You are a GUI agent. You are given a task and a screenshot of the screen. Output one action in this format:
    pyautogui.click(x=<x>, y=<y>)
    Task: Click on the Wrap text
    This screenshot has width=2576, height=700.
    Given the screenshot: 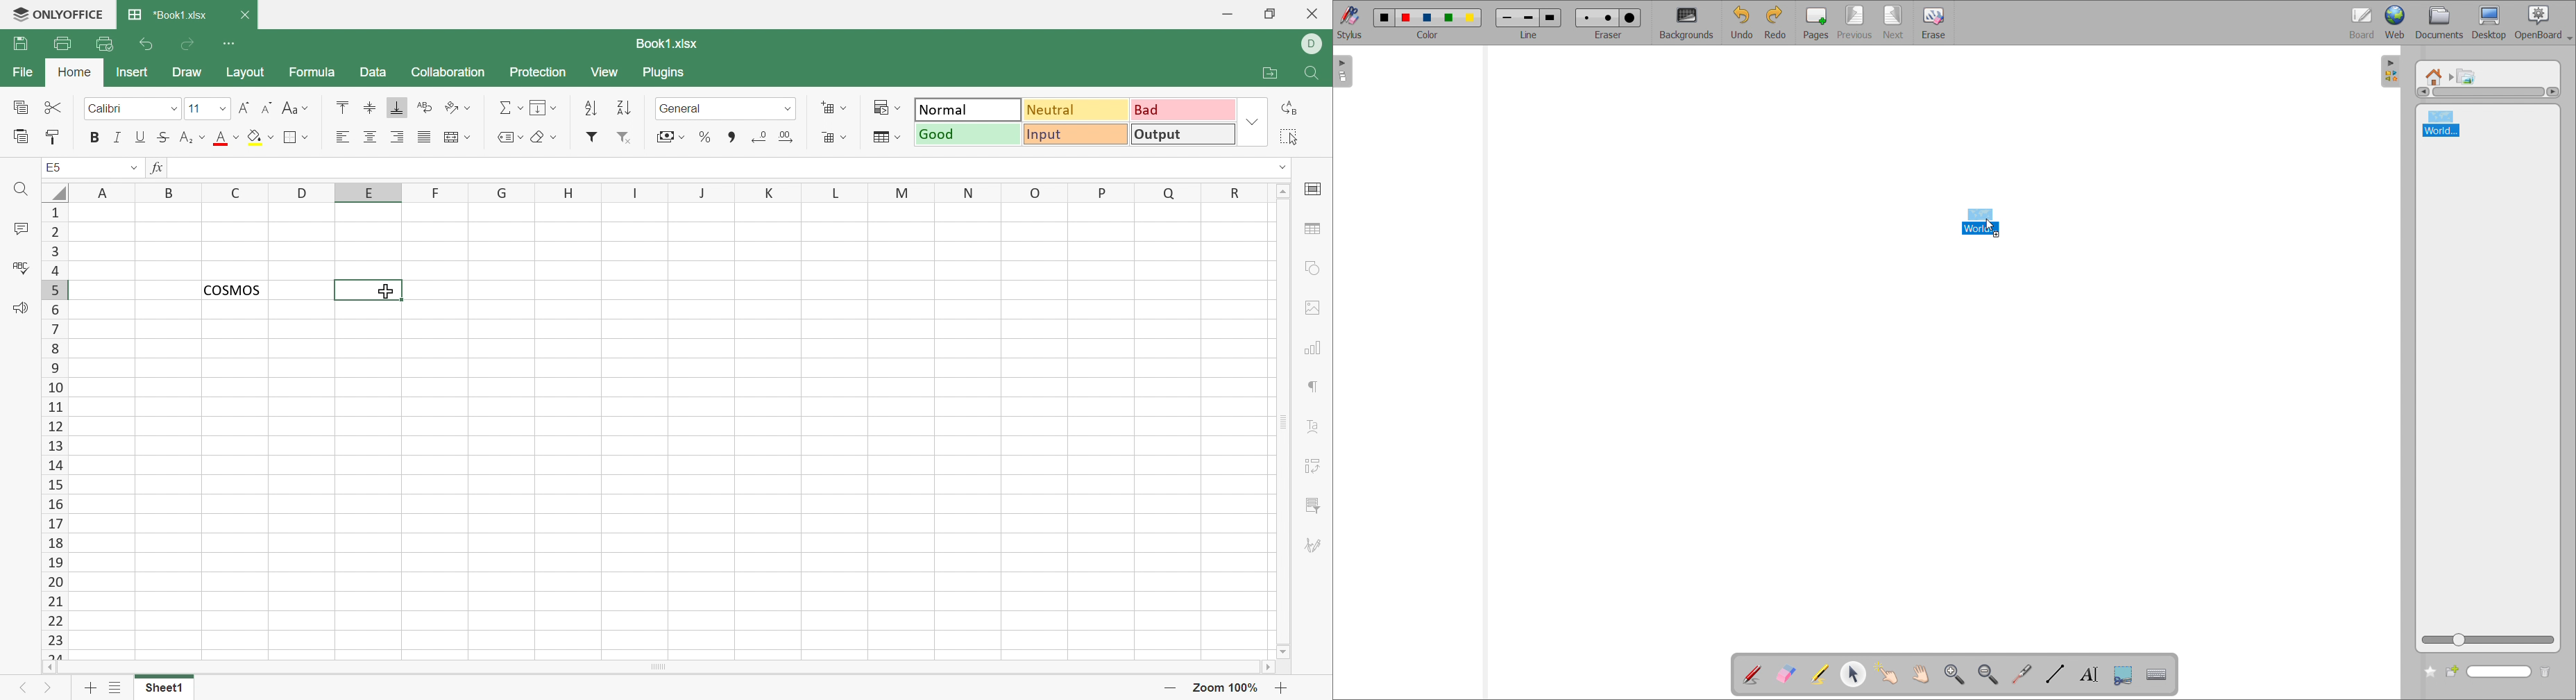 What is the action you would take?
    pyautogui.click(x=424, y=106)
    